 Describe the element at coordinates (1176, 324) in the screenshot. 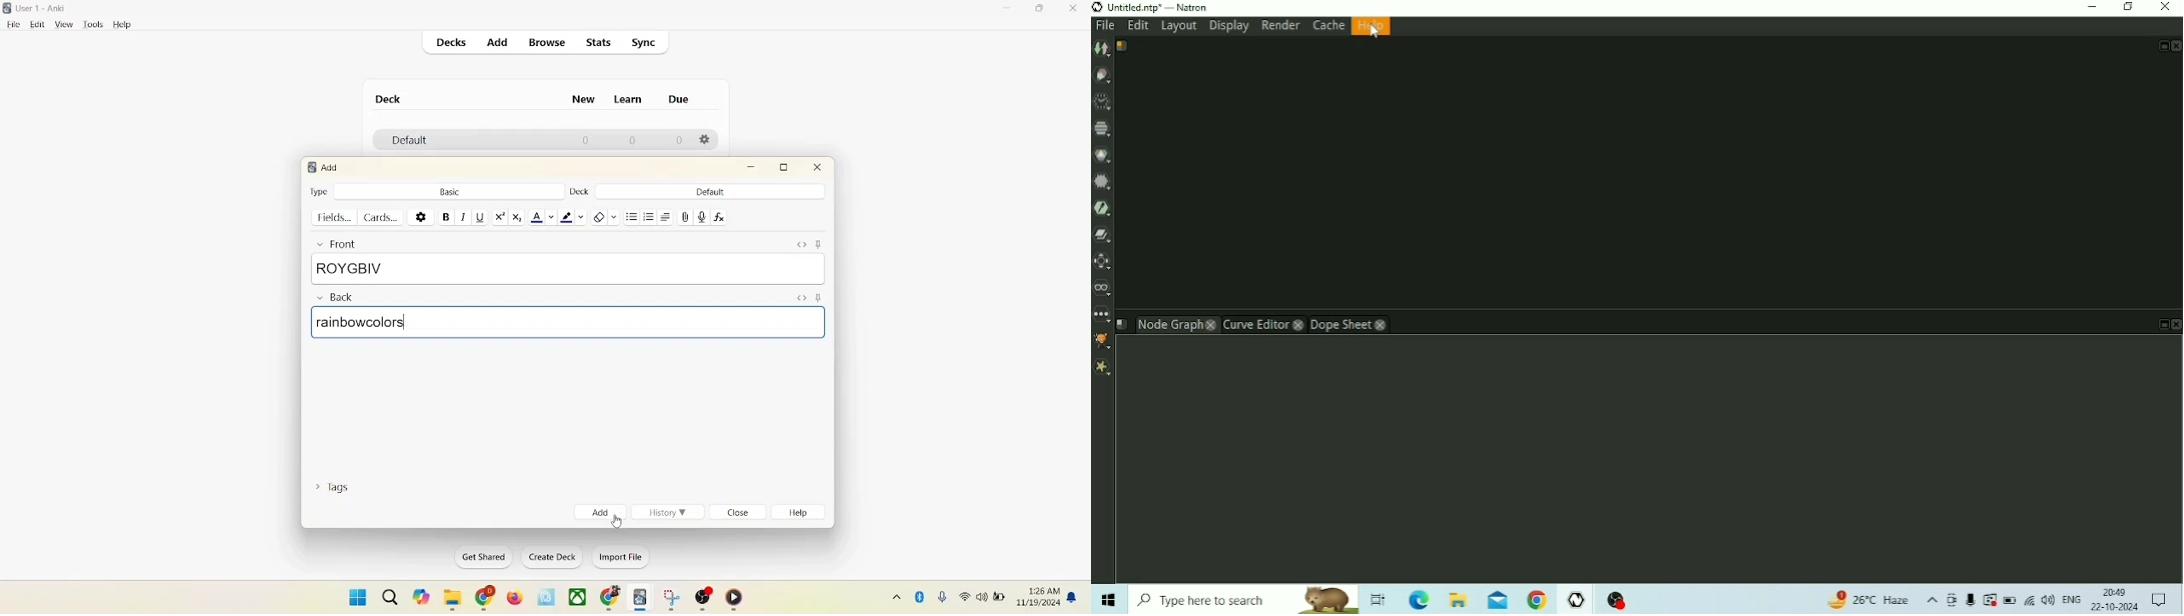

I see `Node Graph` at that location.